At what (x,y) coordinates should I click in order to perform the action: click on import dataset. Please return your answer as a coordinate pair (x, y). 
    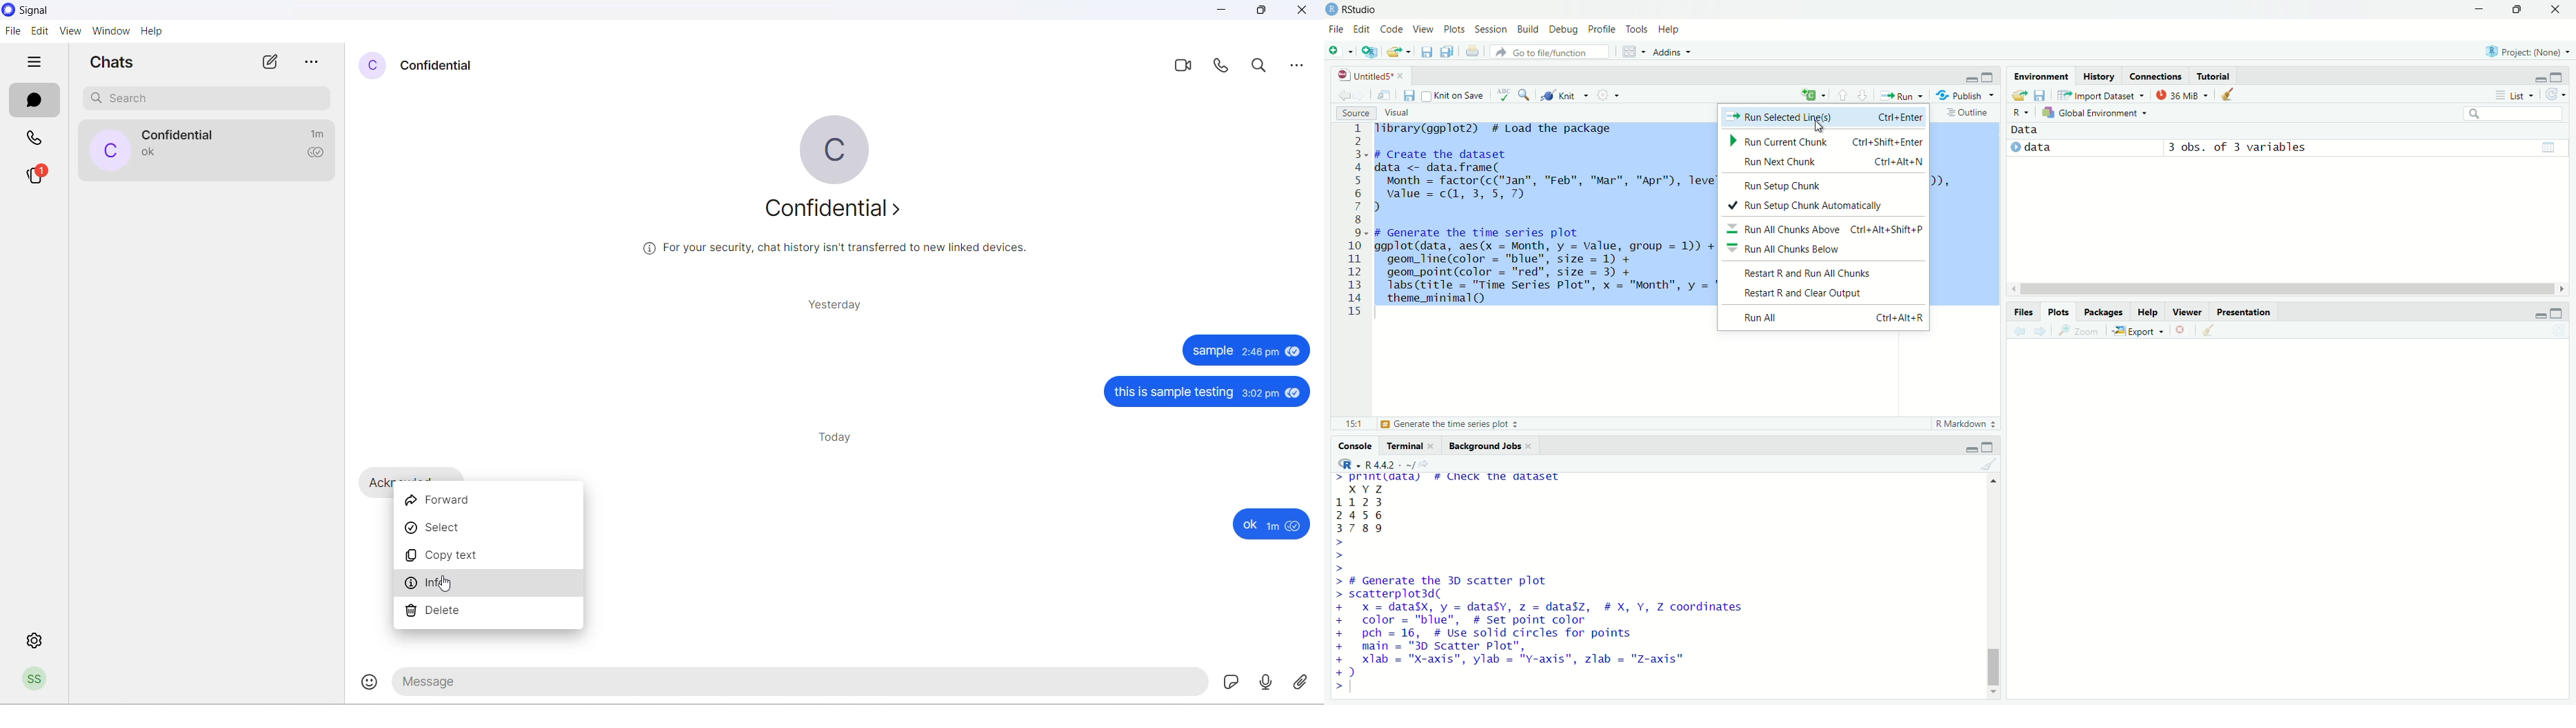
    Looking at the image, I should click on (2101, 95).